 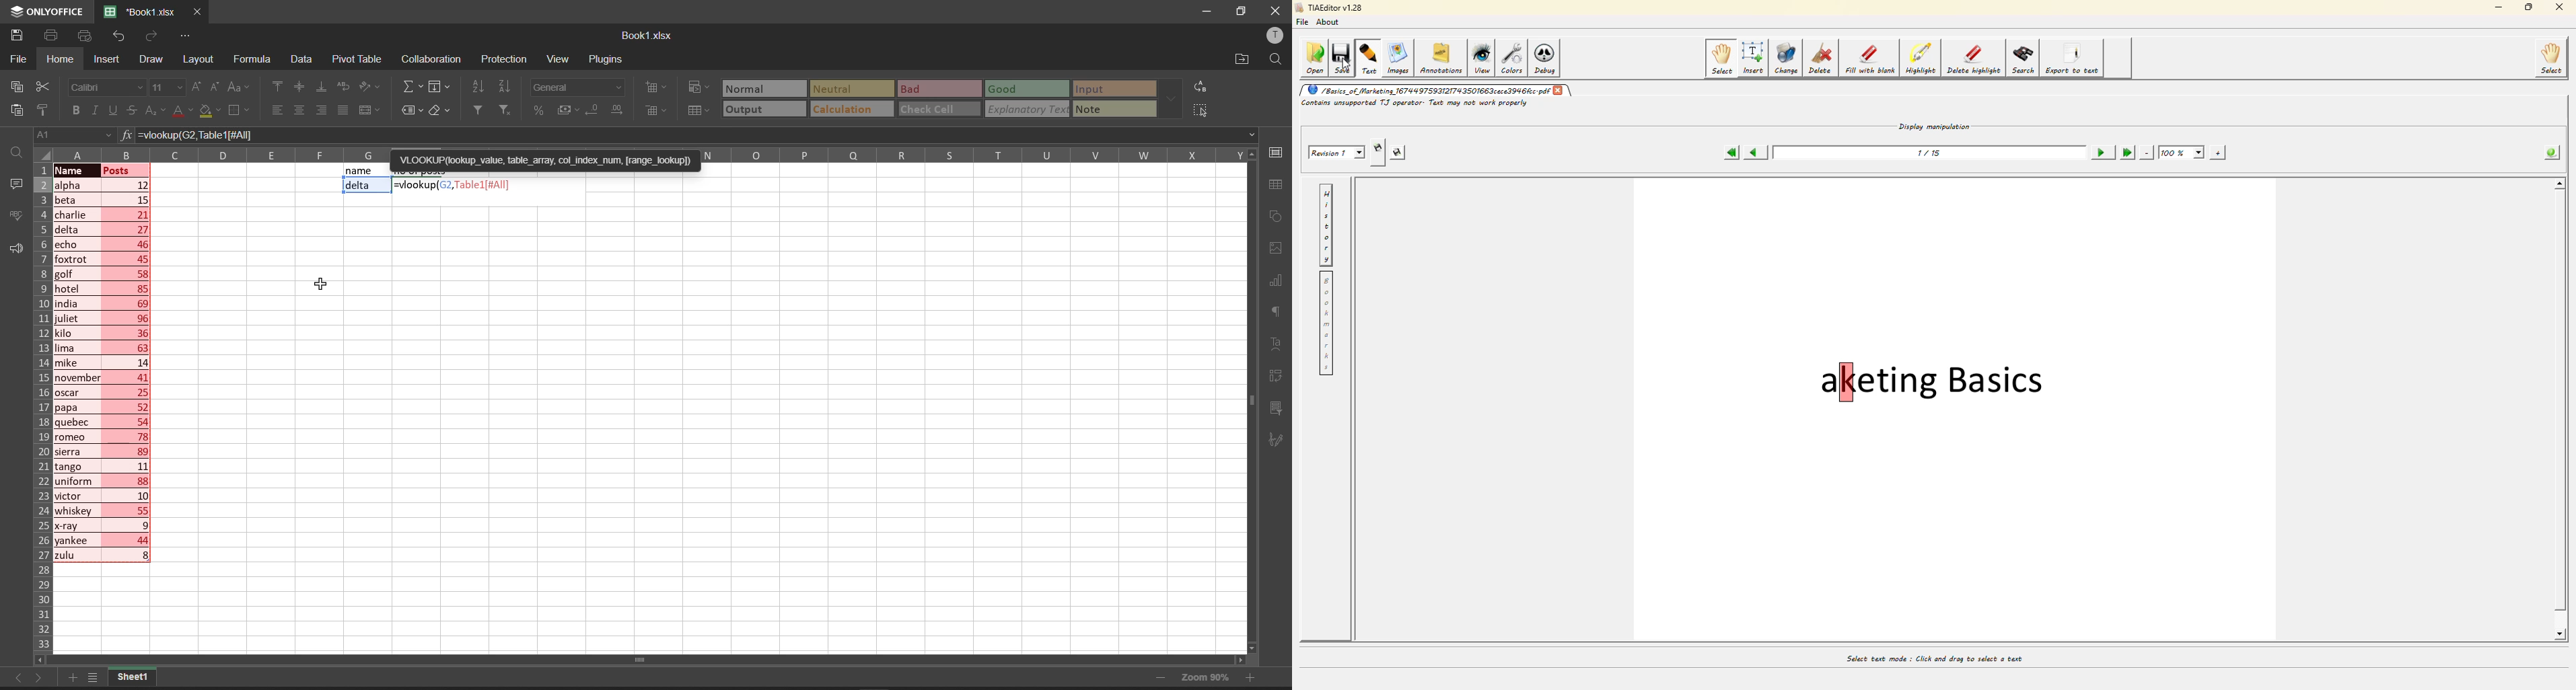 I want to click on fill, so click(x=441, y=87).